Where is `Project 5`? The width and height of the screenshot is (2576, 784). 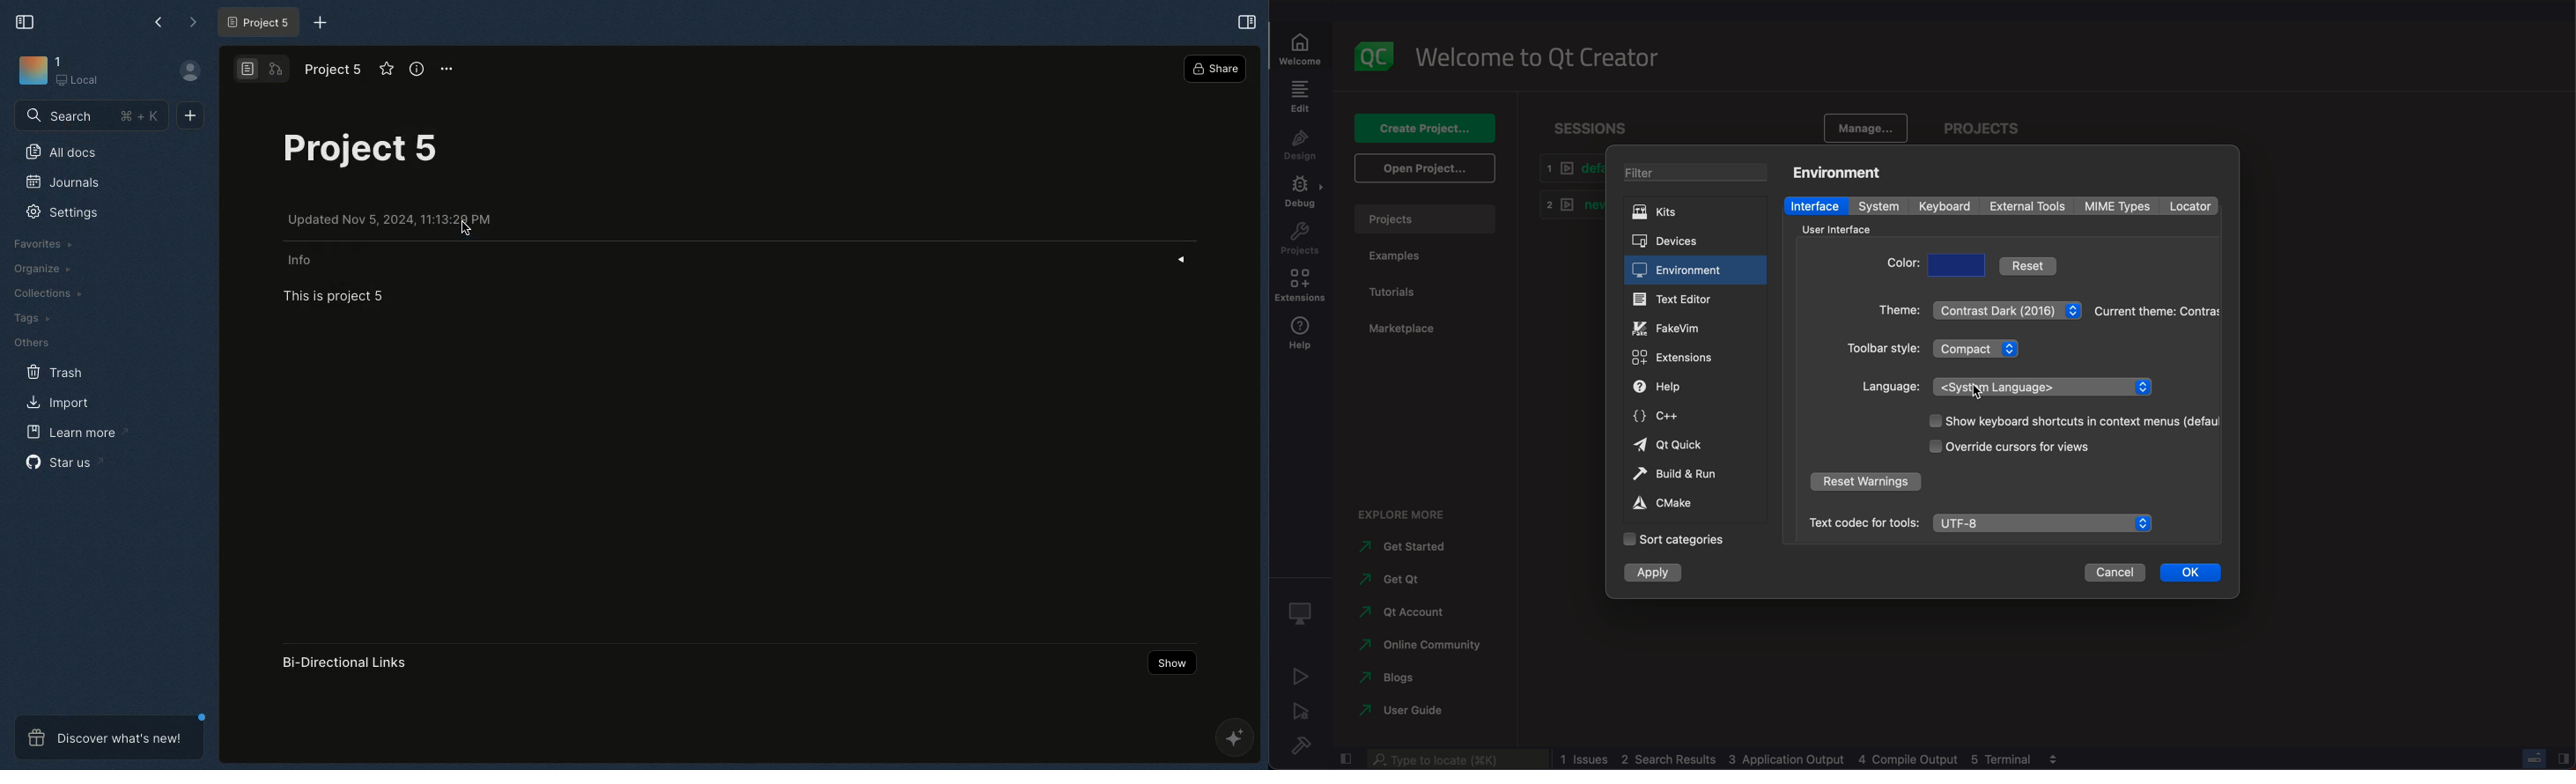 Project 5 is located at coordinates (259, 20).